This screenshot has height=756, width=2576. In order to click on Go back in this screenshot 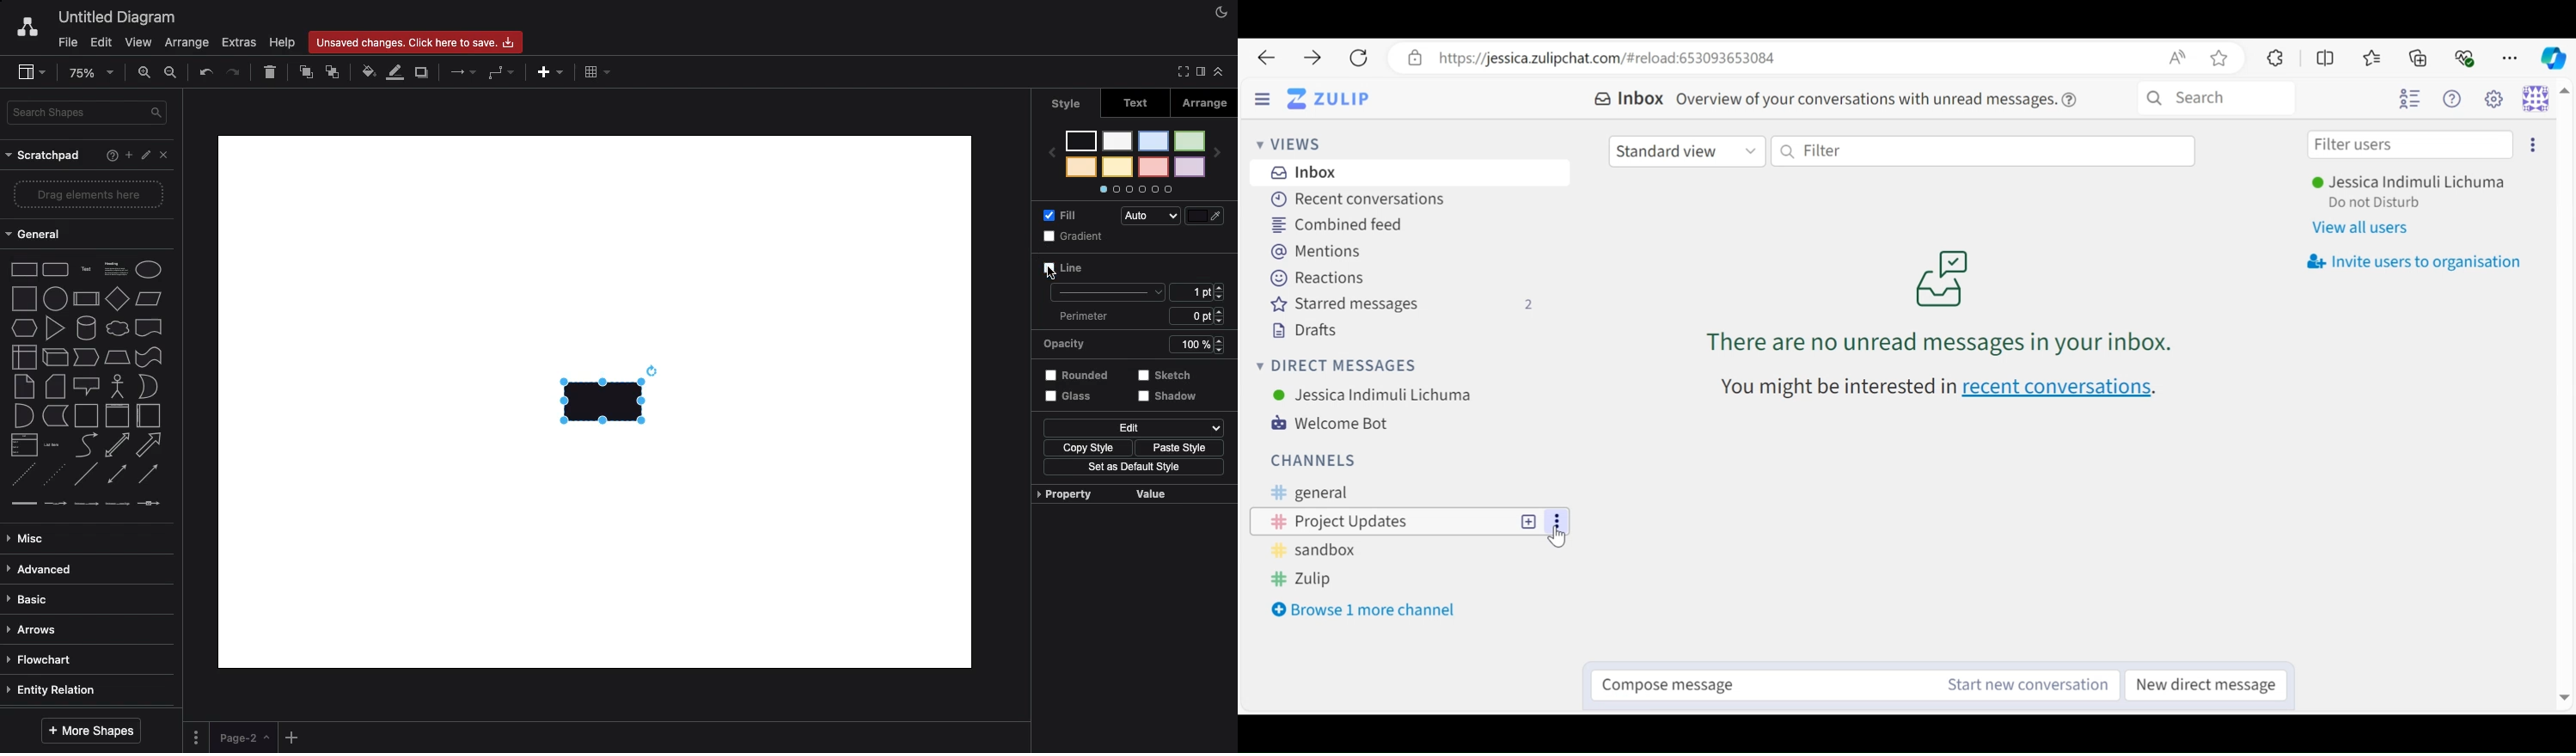, I will do `click(1266, 58)`.